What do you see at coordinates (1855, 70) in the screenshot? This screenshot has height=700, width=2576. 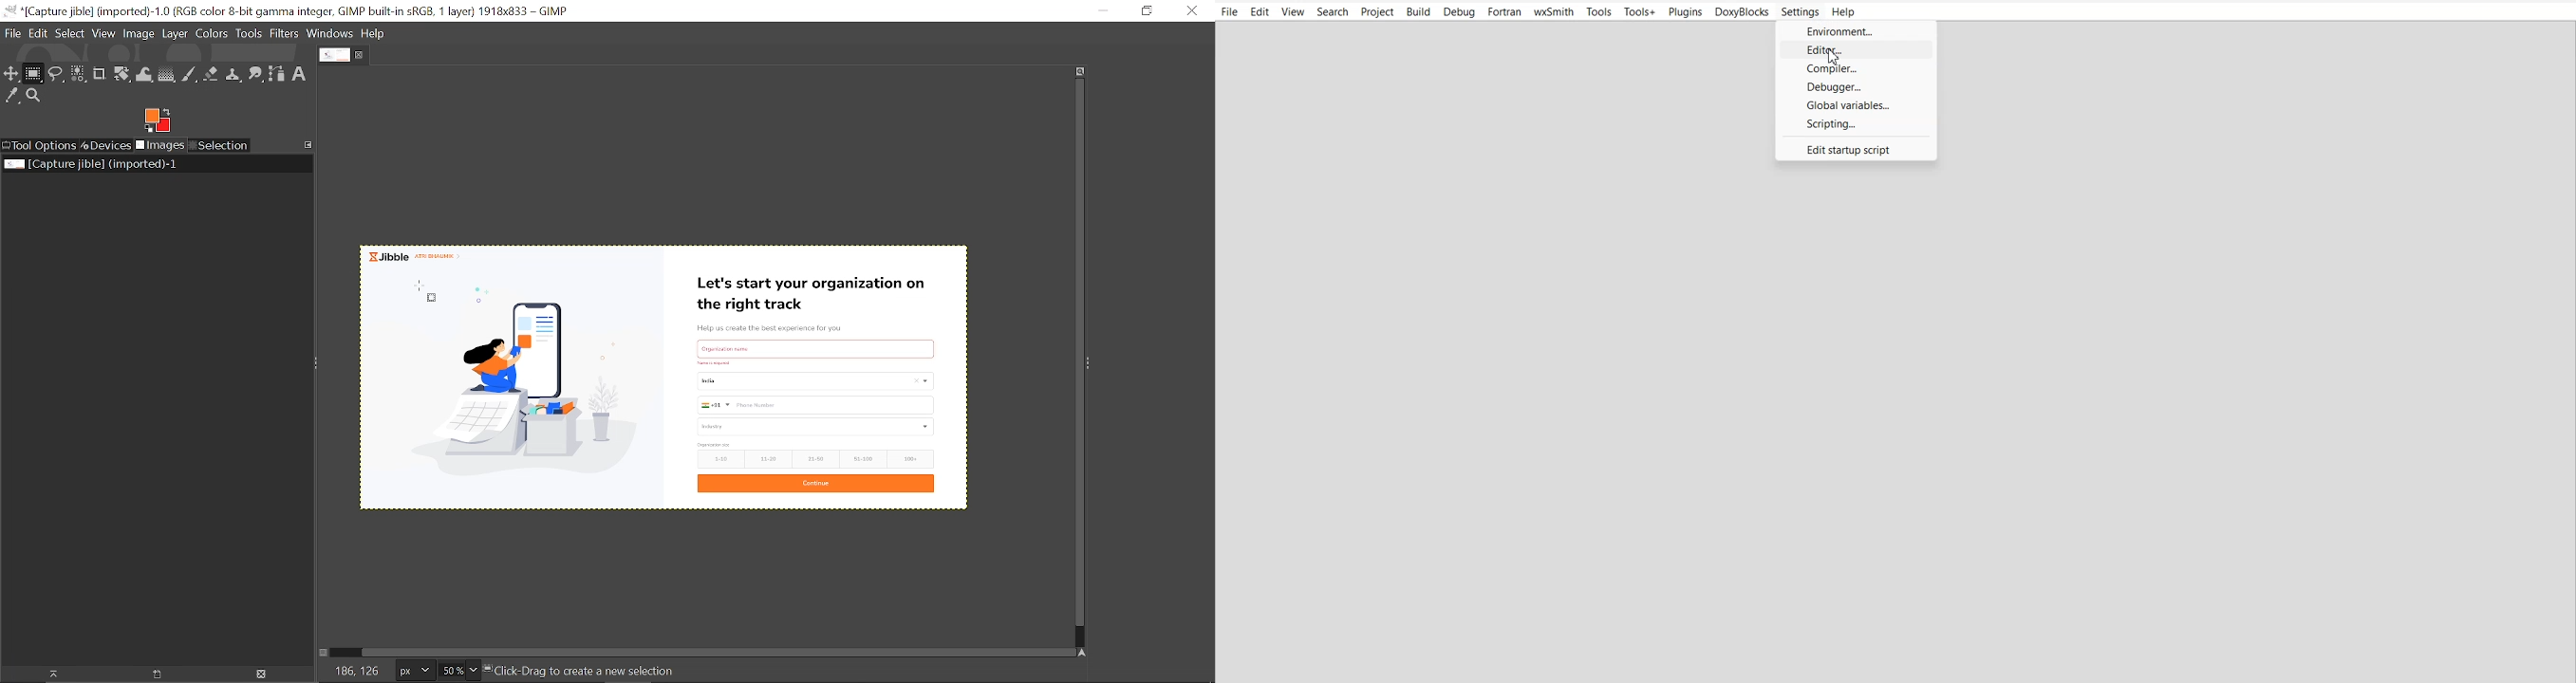 I see `Compiler` at bounding box center [1855, 70].